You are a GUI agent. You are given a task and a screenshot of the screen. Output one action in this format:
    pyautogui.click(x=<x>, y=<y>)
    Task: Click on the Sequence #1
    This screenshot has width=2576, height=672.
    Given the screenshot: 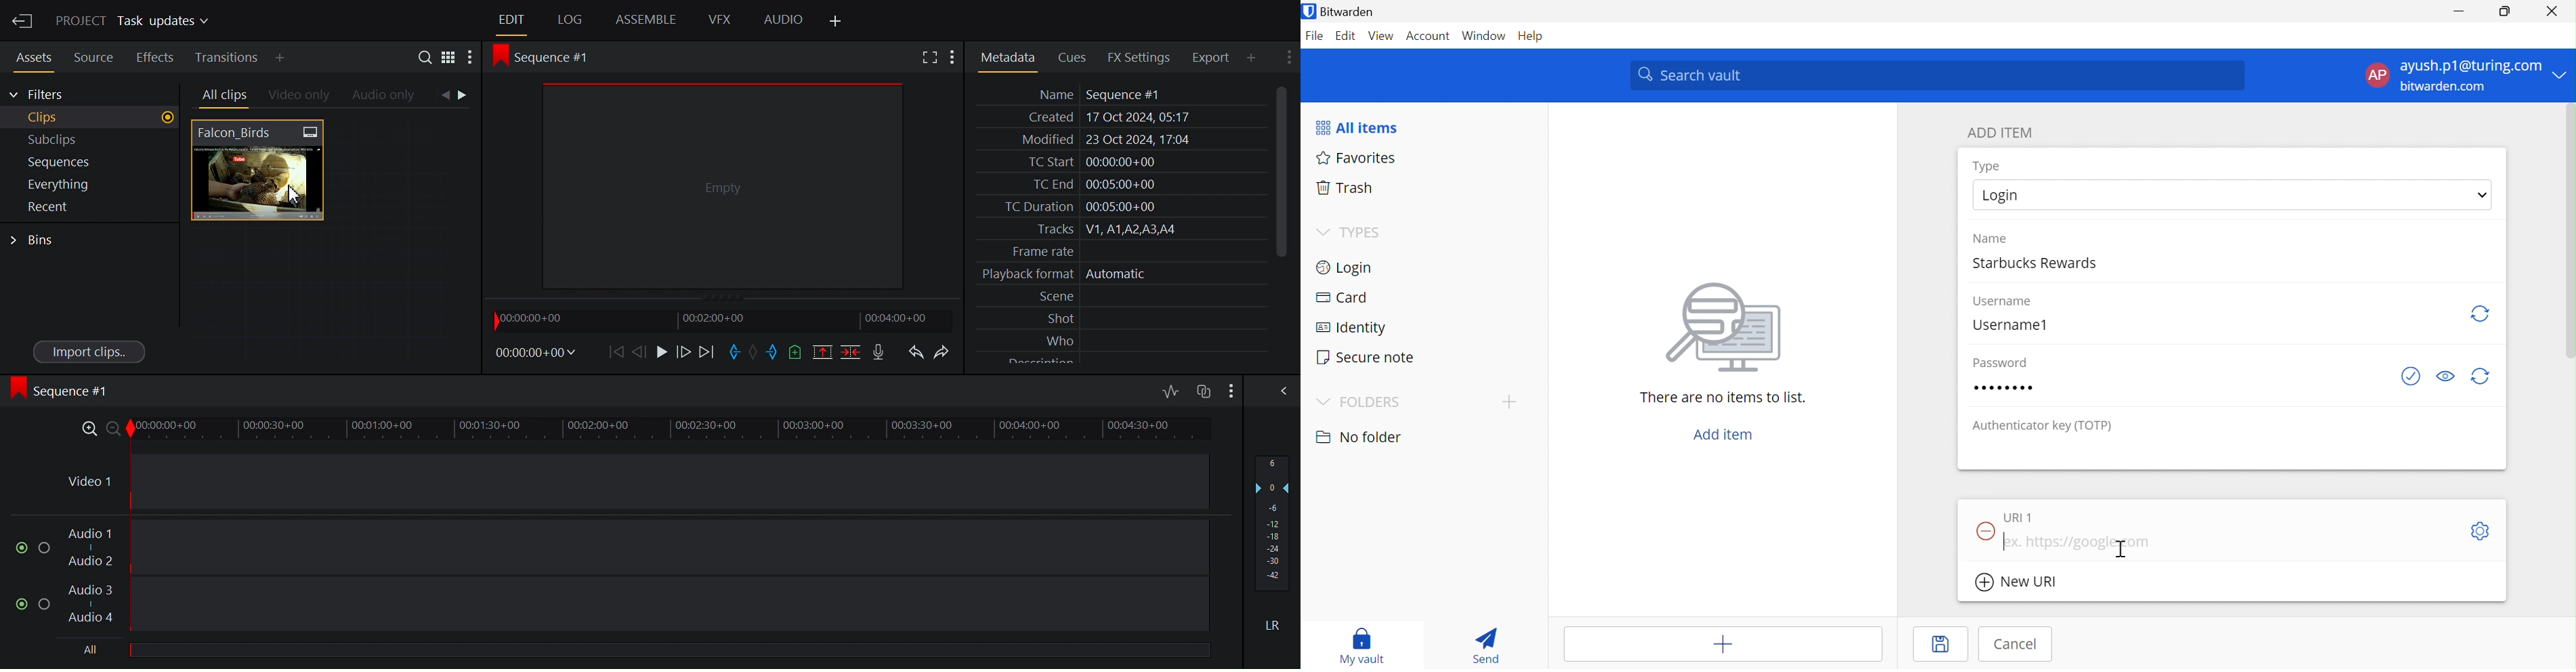 What is the action you would take?
    pyautogui.click(x=550, y=58)
    